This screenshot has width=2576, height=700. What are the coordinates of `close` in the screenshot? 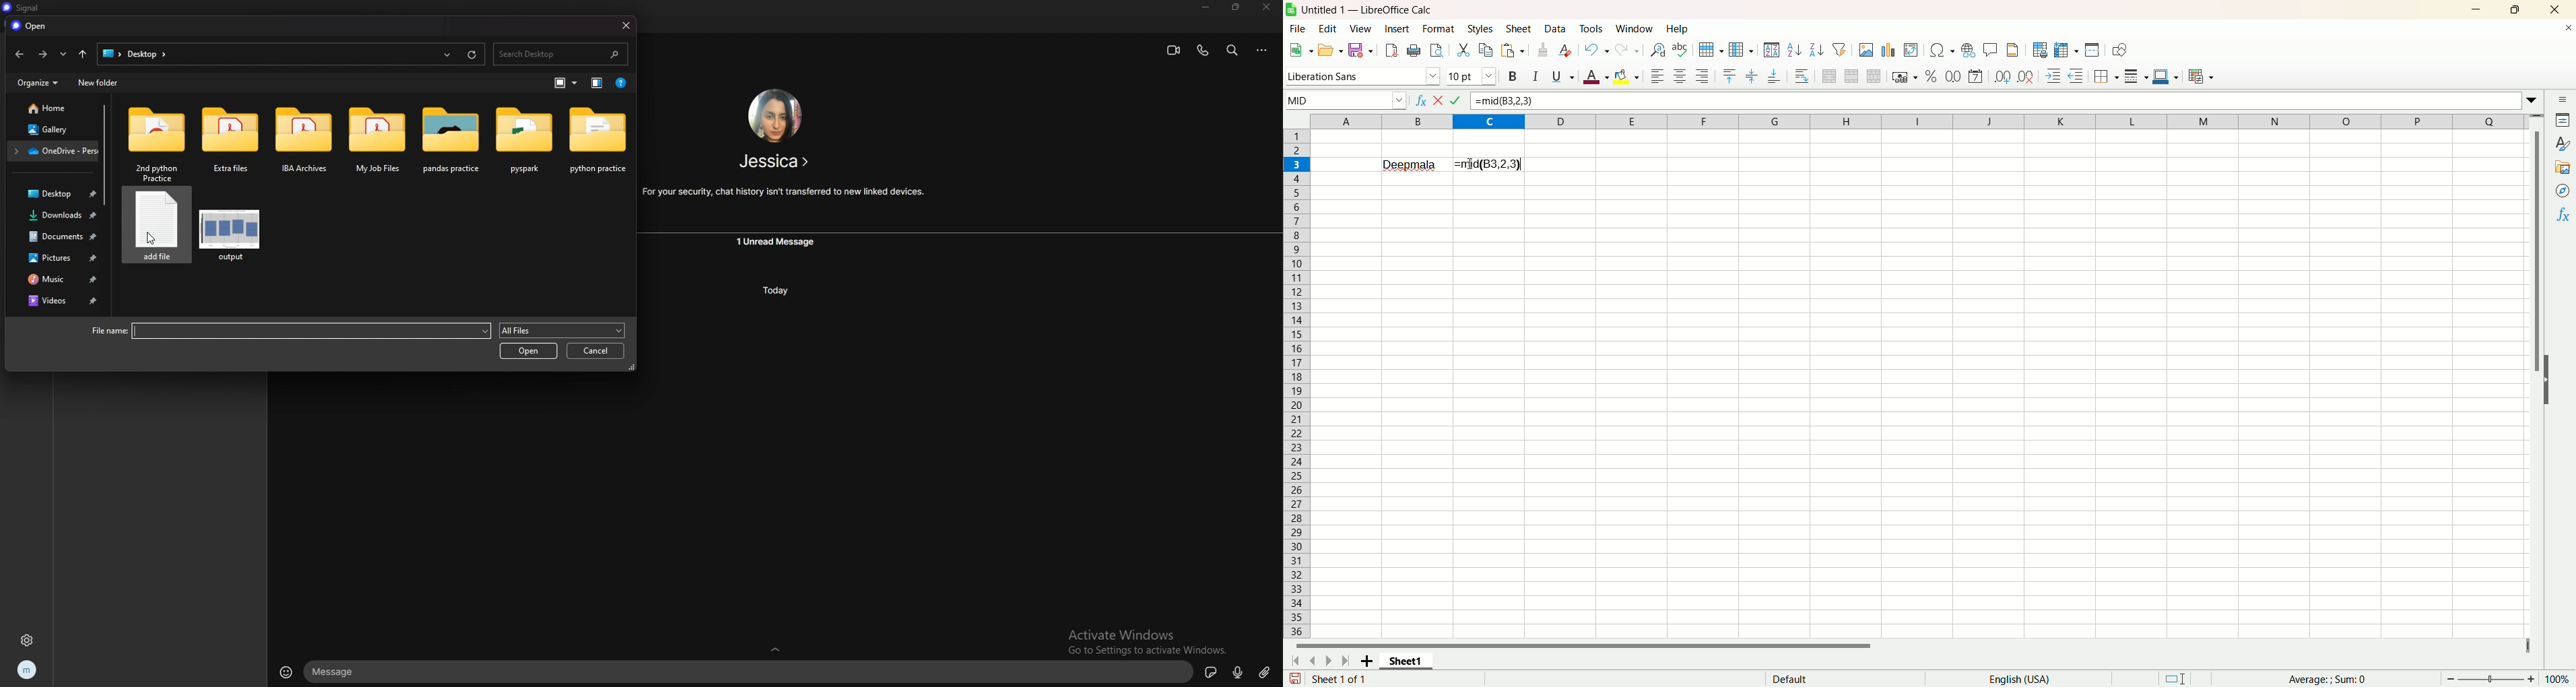 It's located at (2553, 9).